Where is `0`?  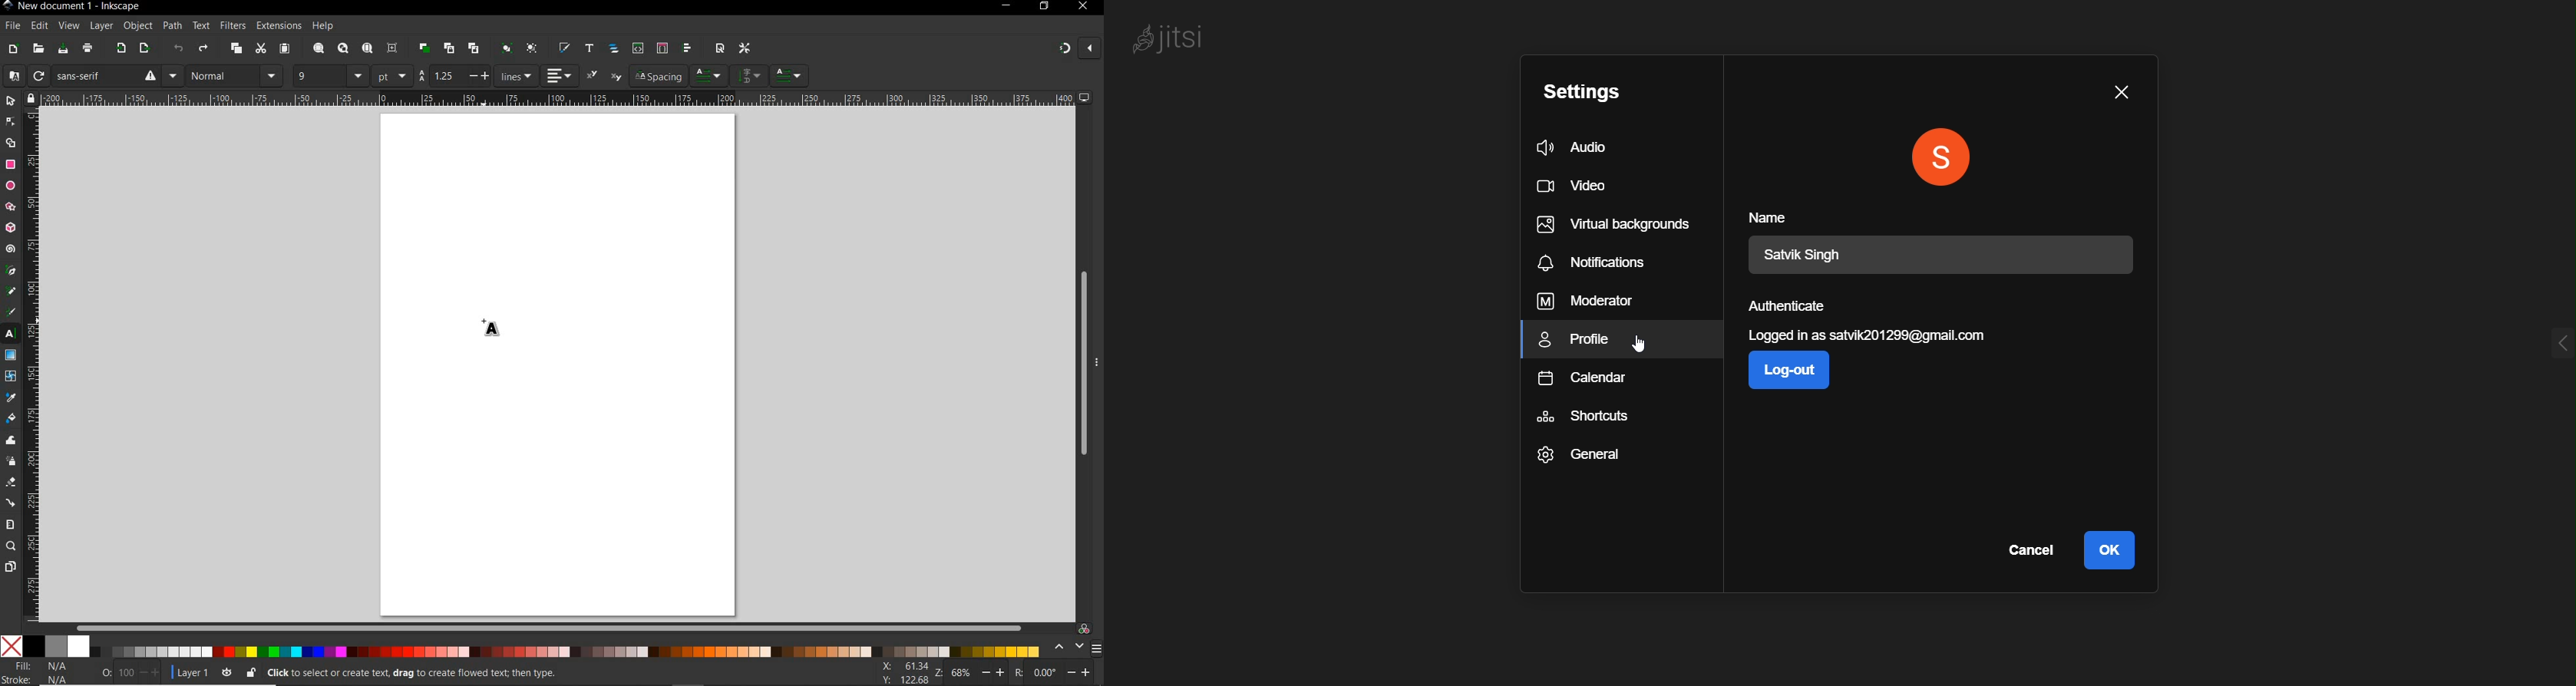
0 is located at coordinates (106, 670).